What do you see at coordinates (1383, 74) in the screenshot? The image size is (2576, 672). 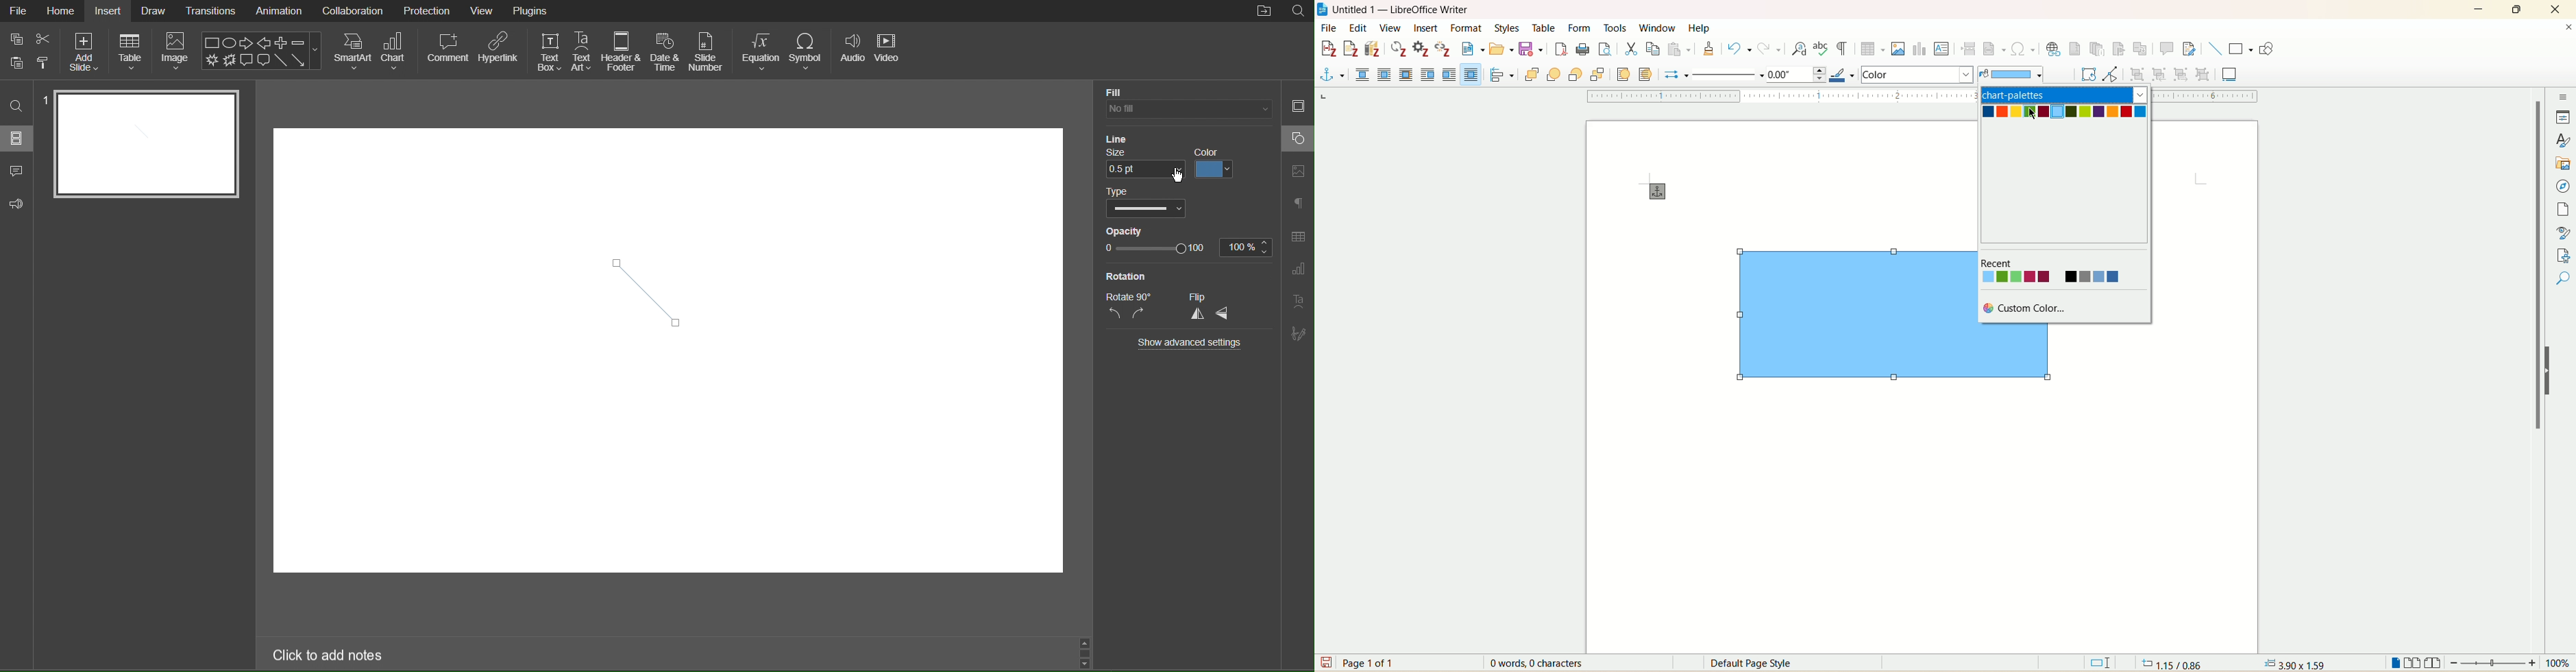 I see `parallel` at bounding box center [1383, 74].